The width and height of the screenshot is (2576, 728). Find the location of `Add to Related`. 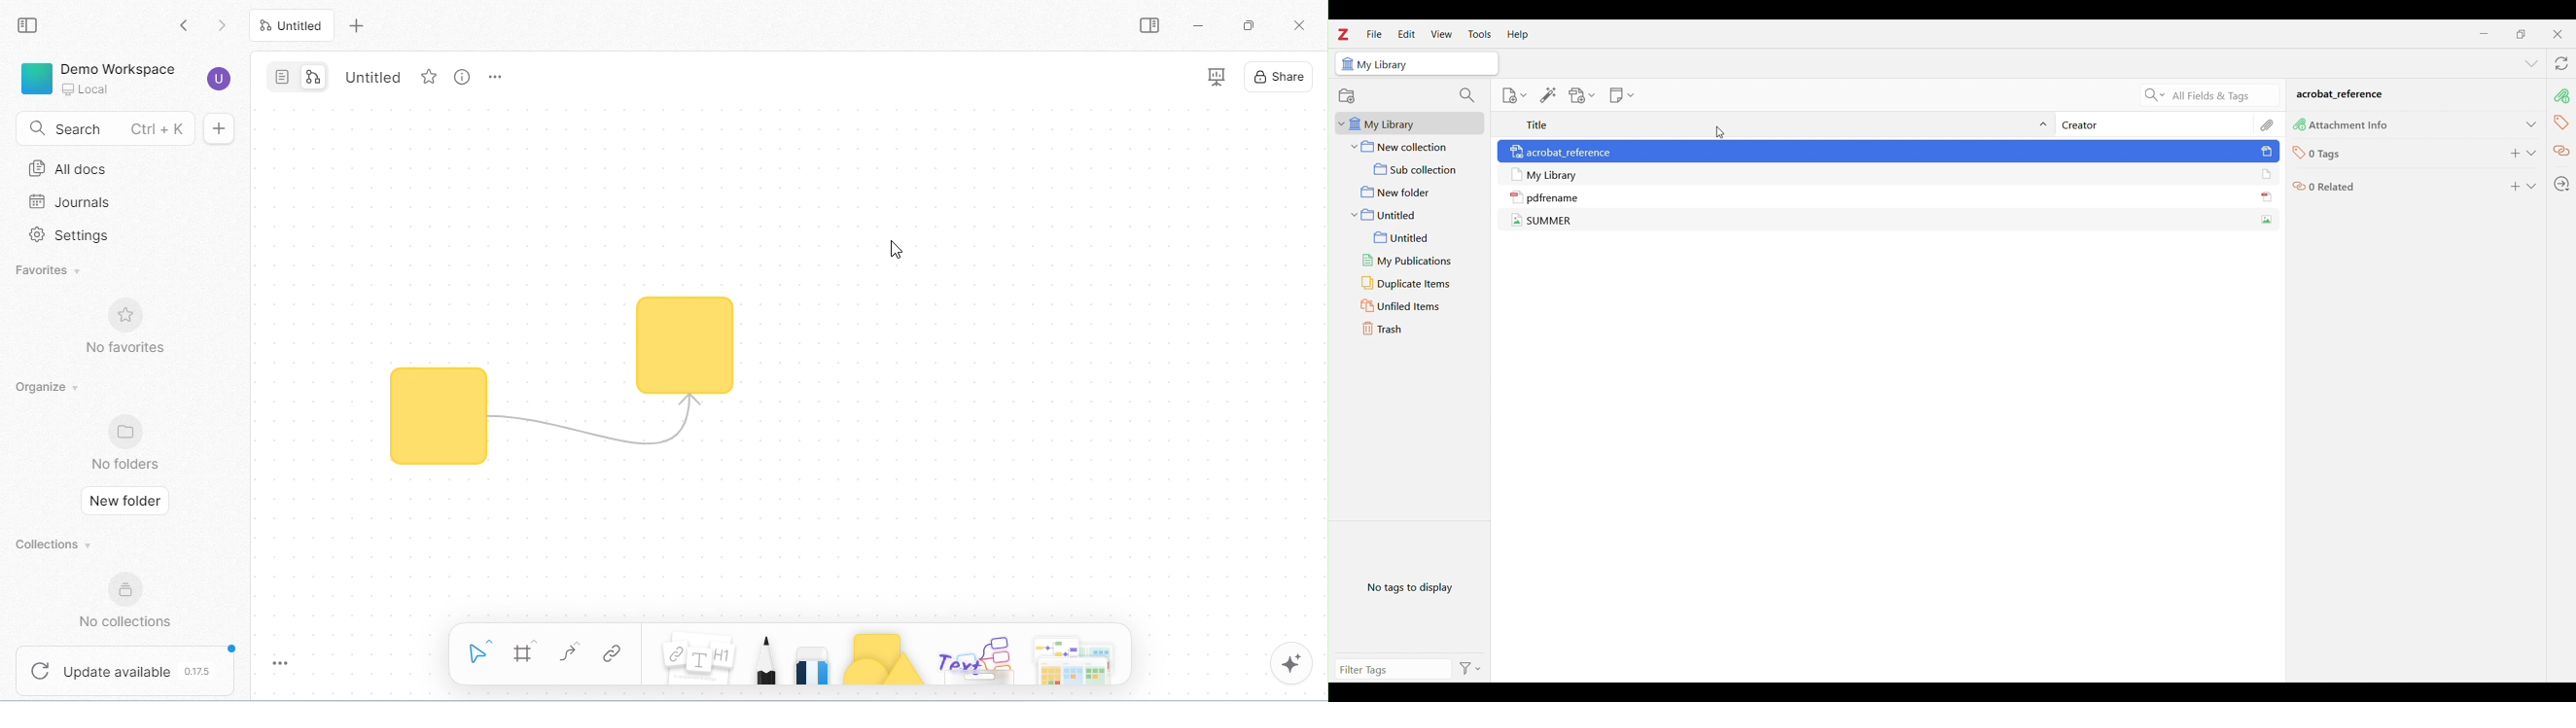

Add to Related is located at coordinates (2517, 187).